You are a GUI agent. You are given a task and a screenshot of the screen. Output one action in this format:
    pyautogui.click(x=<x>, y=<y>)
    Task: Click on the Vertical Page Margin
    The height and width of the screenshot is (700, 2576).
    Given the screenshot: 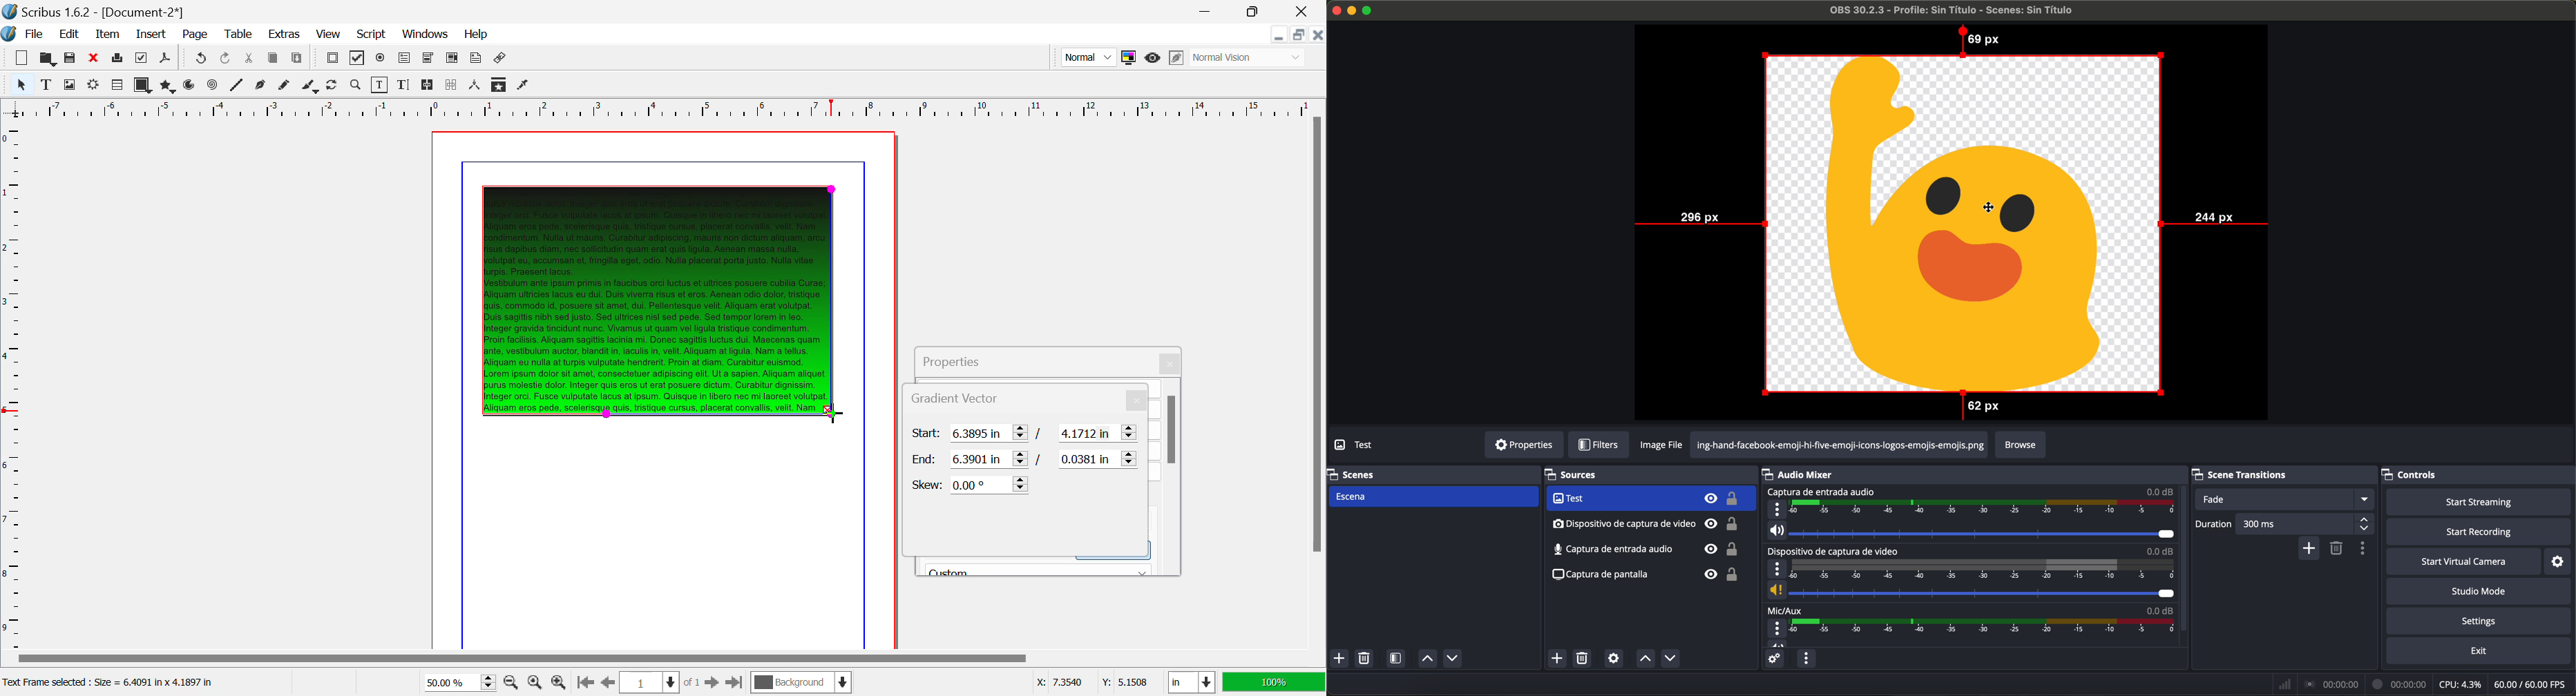 What is the action you would take?
    pyautogui.click(x=684, y=108)
    